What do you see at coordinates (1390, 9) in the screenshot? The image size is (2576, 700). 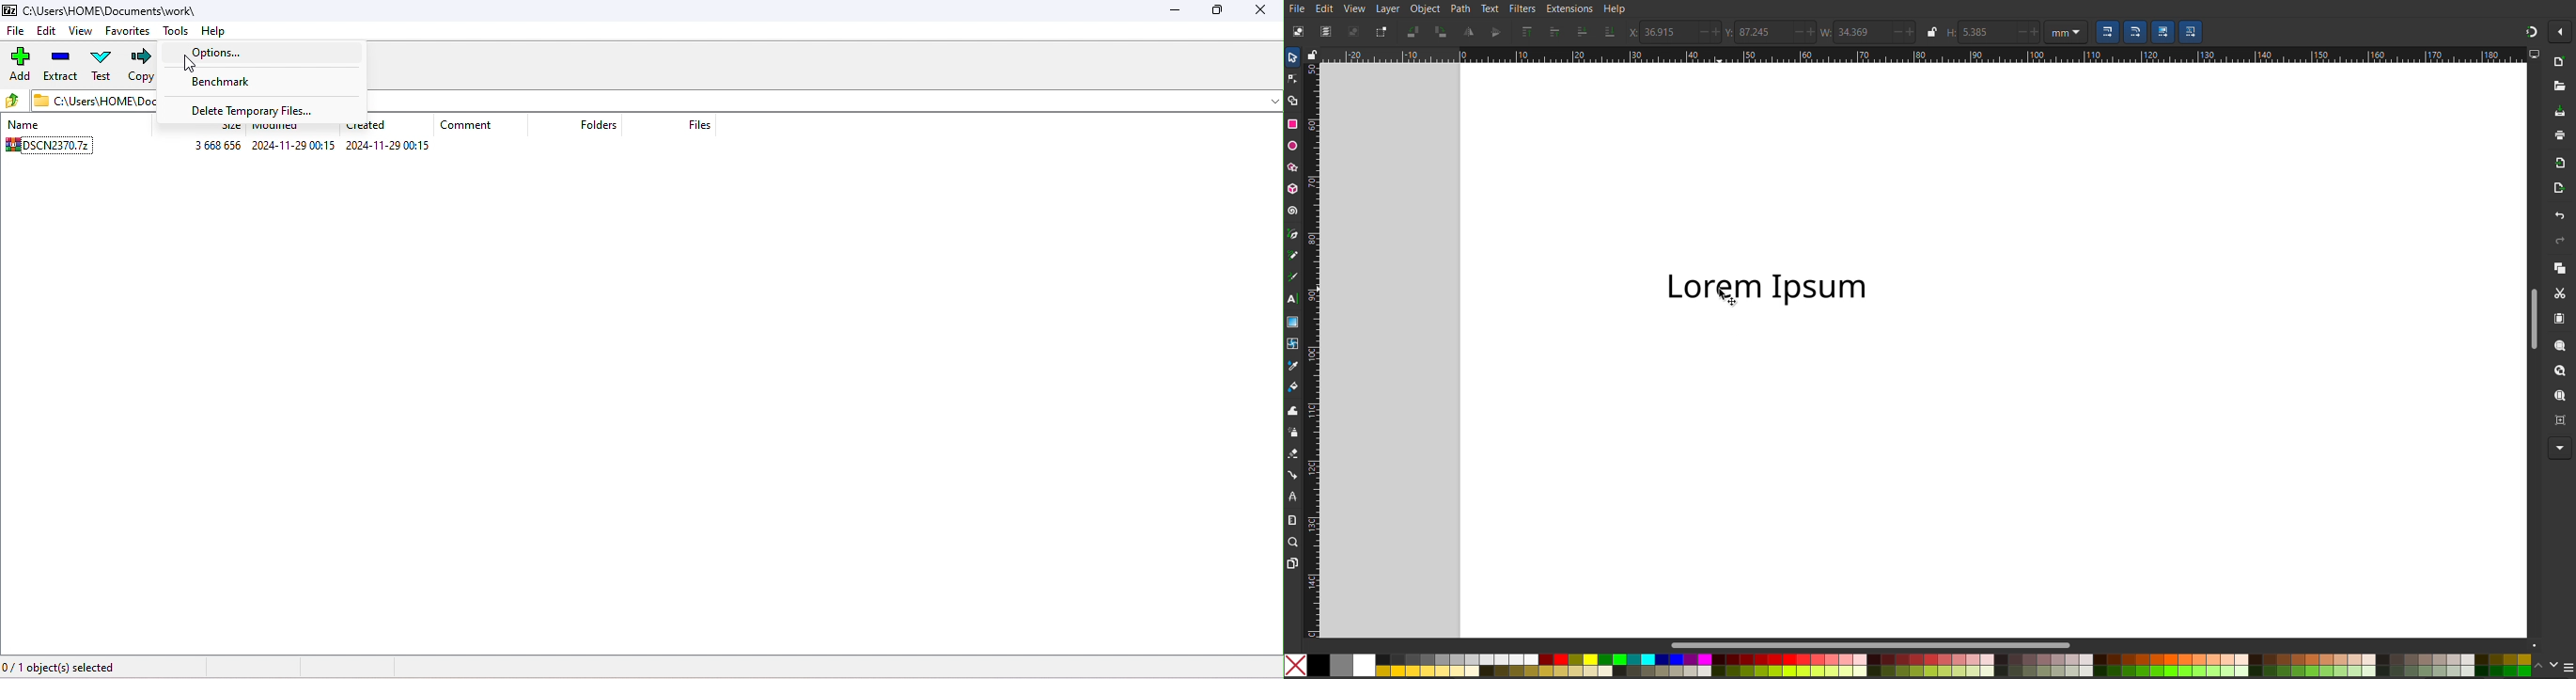 I see `Layer` at bounding box center [1390, 9].